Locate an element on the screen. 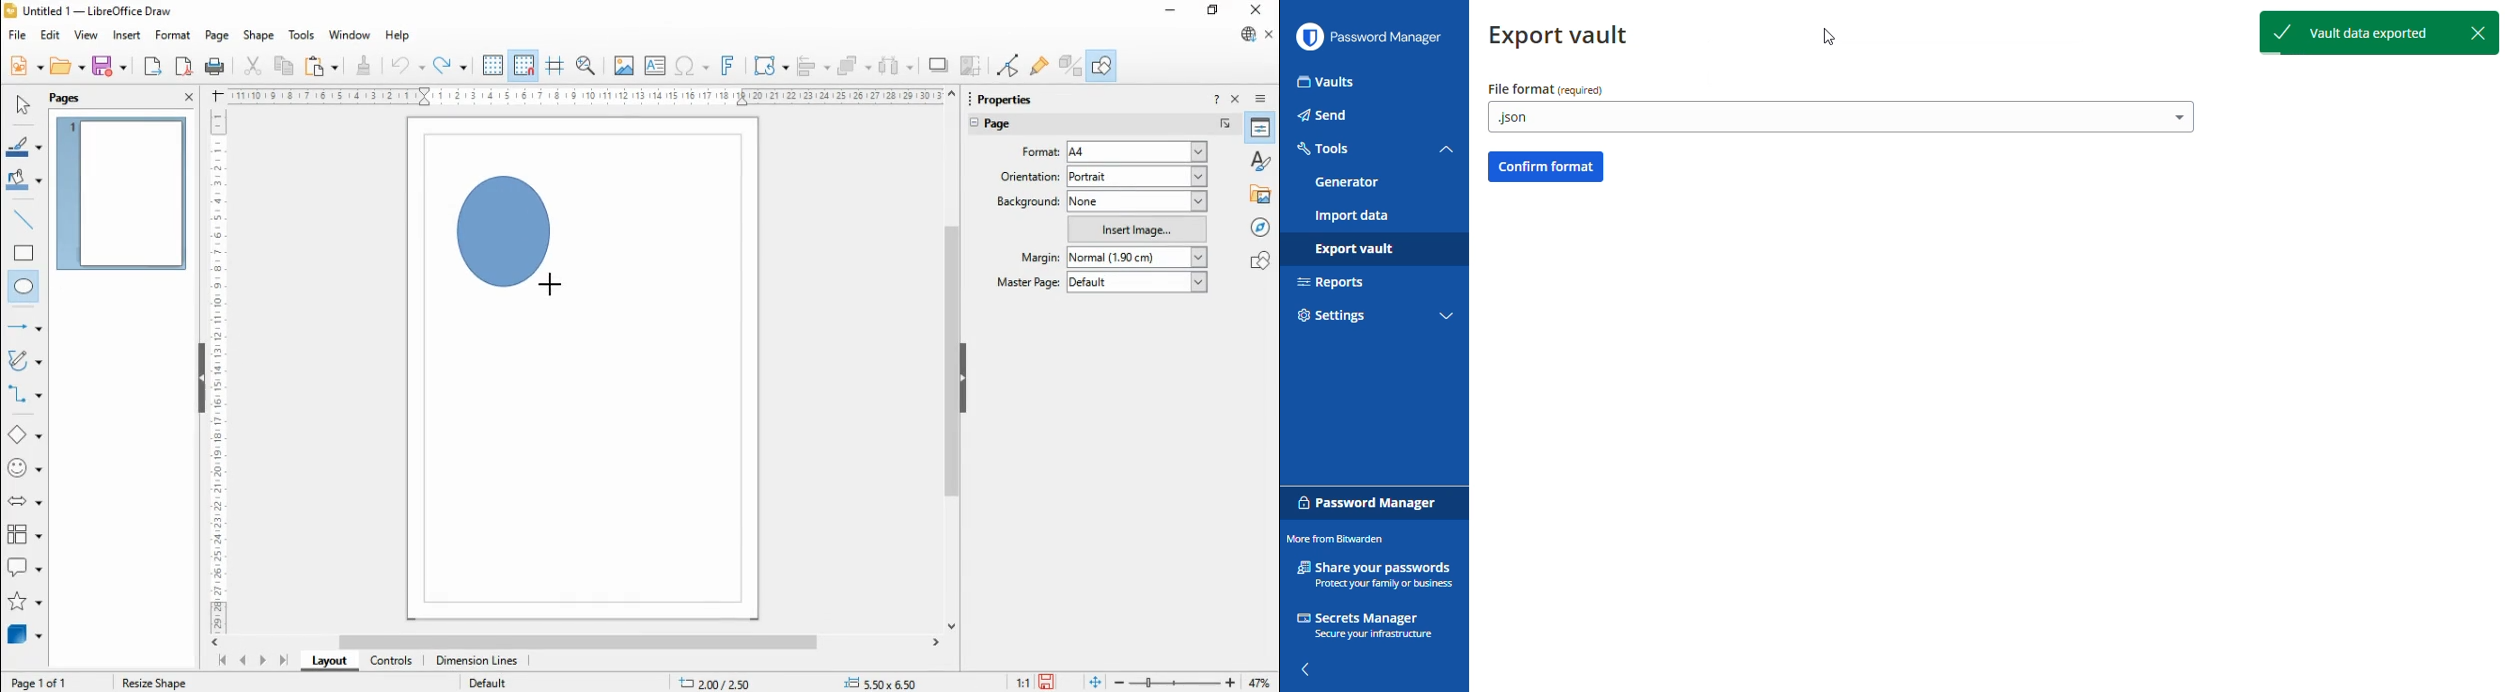 This screenshot has height=700, width=2520. rectangle is located at coordinates (24, 252).